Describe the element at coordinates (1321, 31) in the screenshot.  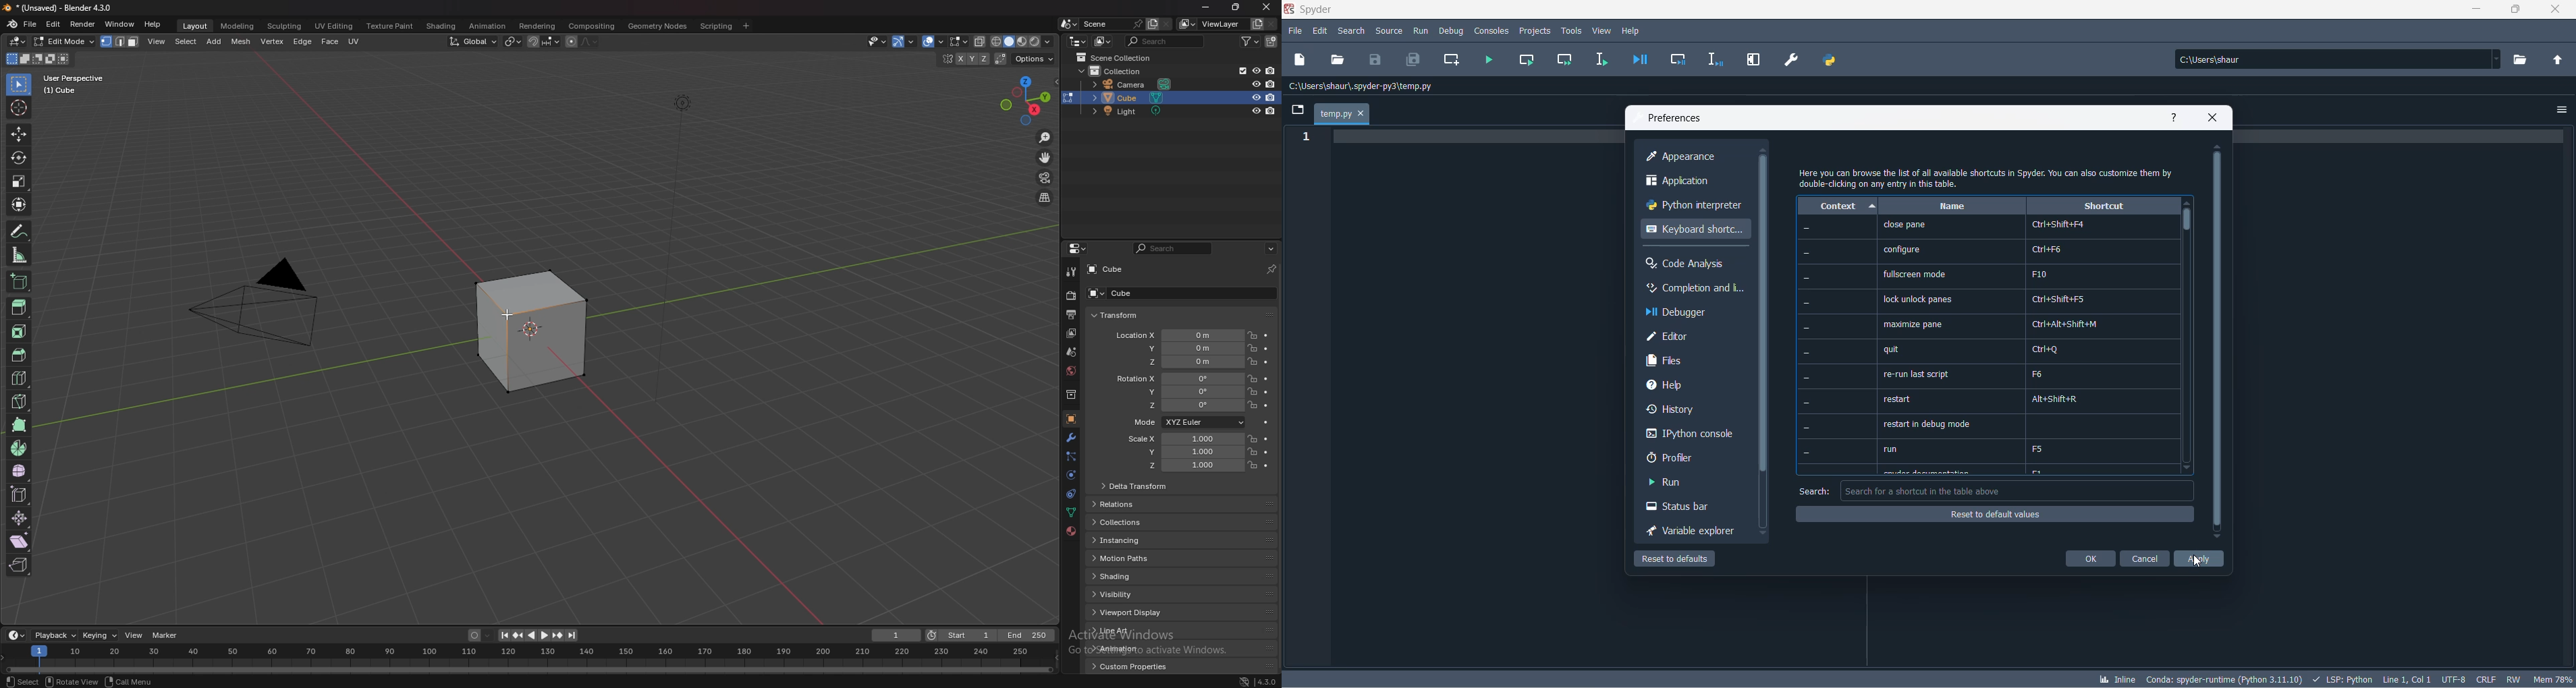
I see `edit` at that location.